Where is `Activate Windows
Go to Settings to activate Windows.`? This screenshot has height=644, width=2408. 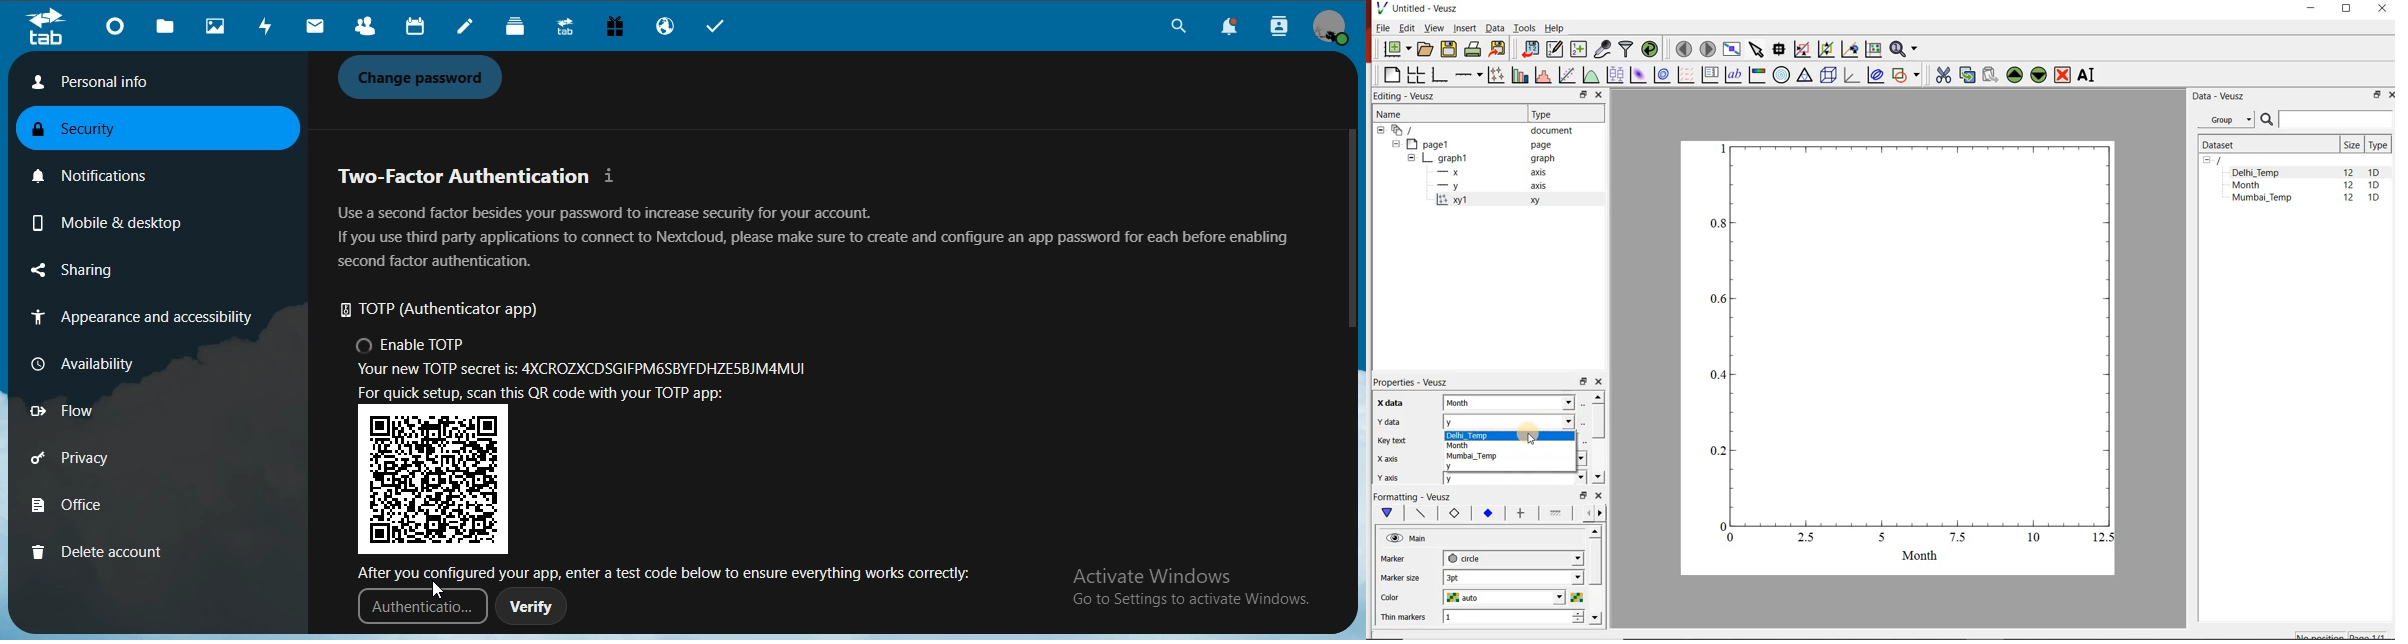
Activate Windows
Go to Settings to activate Windows. is located at coordinates (1194, 589).